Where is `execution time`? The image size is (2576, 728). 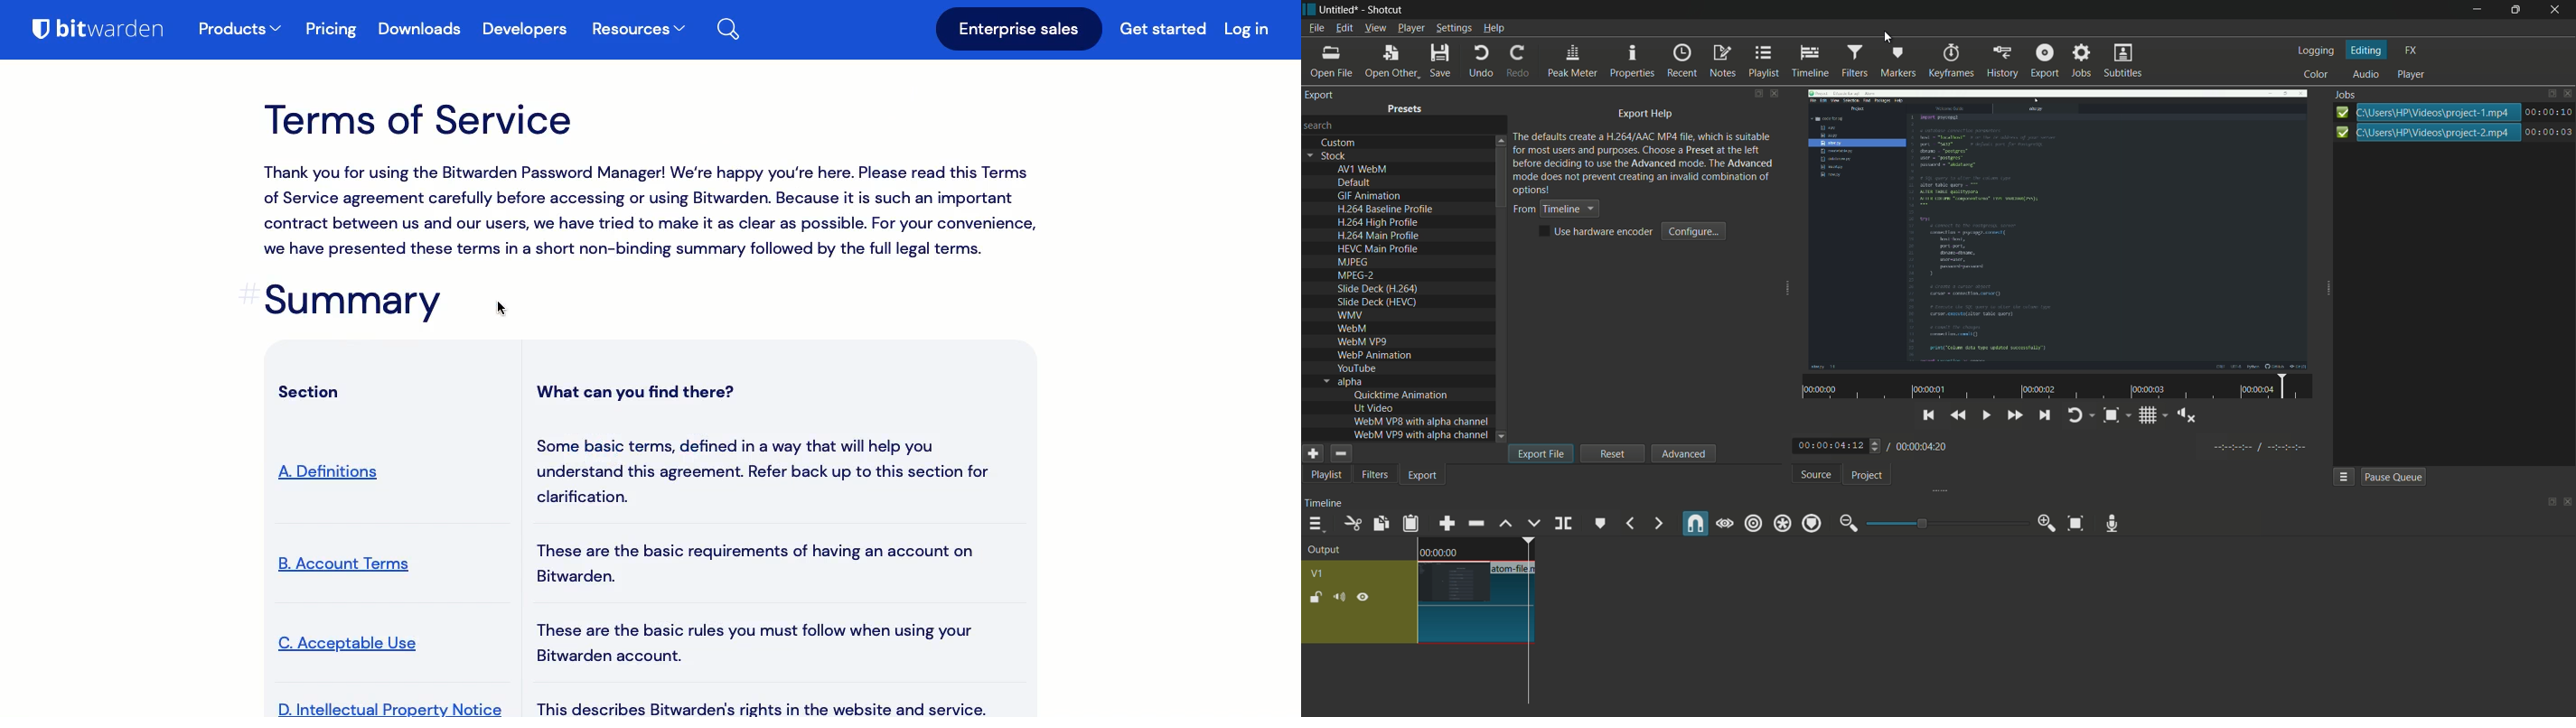
execution time is located at coordinates (2550, 112).